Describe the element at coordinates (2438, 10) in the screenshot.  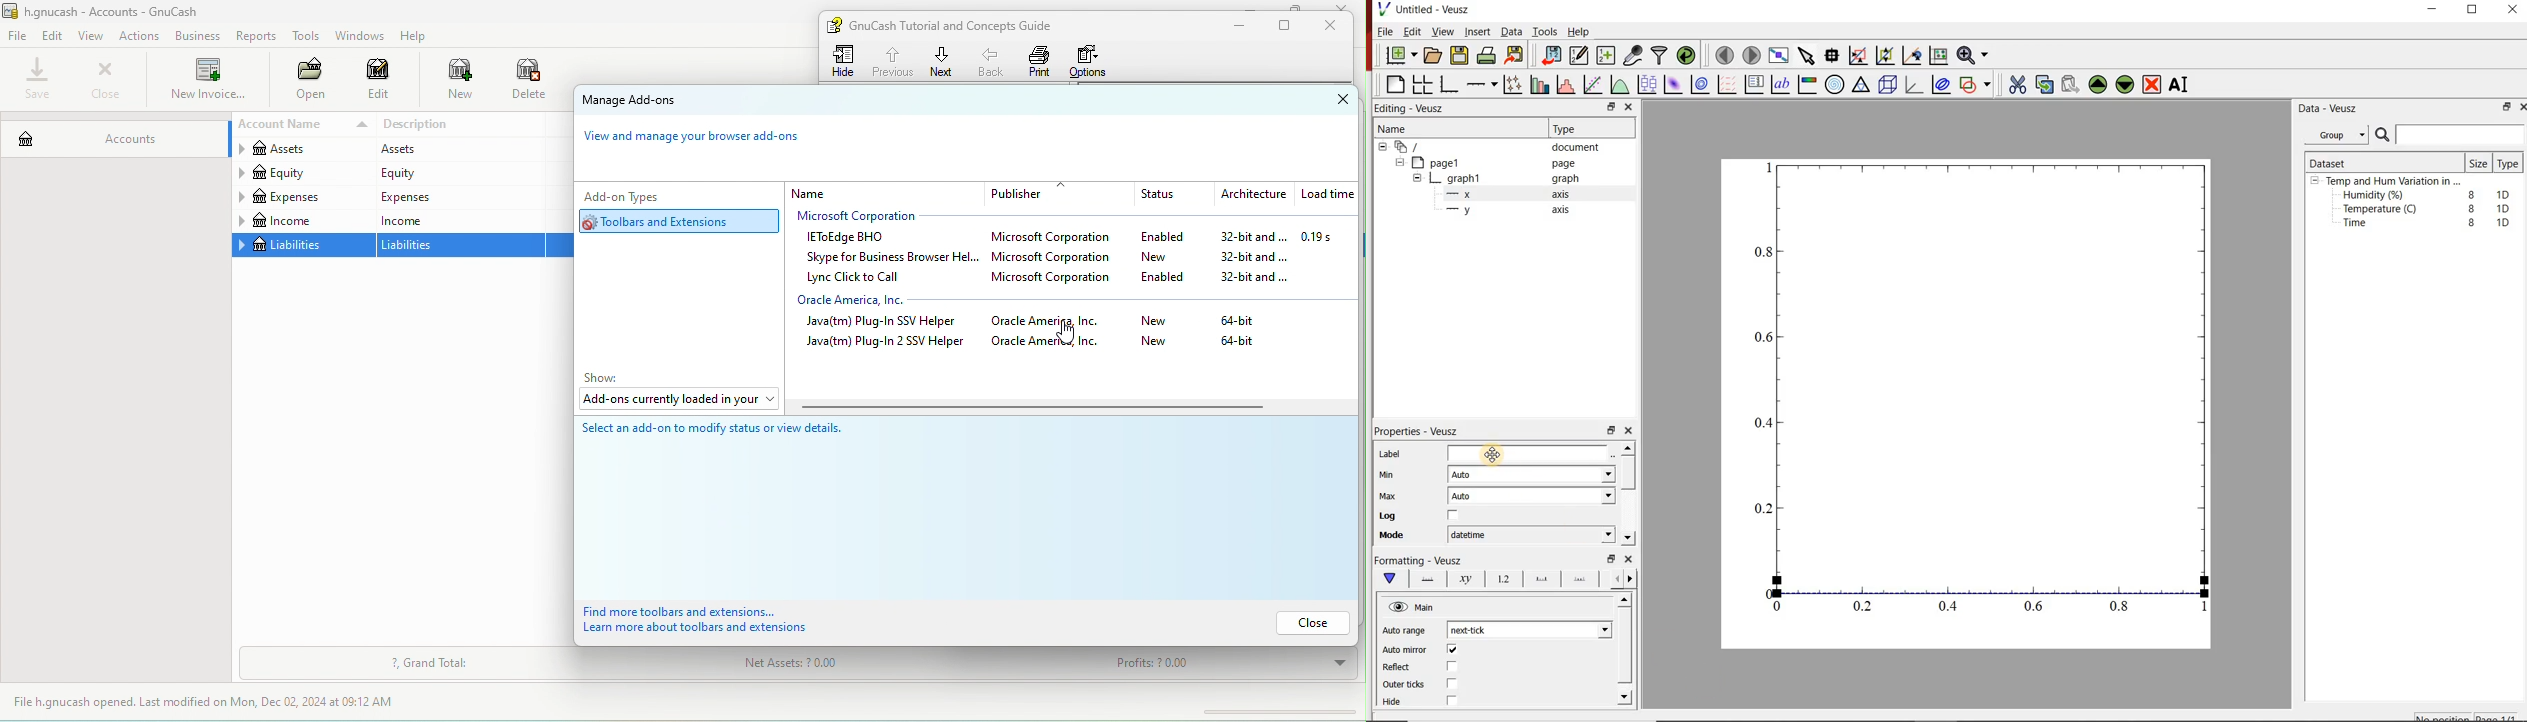
I see `minimize` at that location.